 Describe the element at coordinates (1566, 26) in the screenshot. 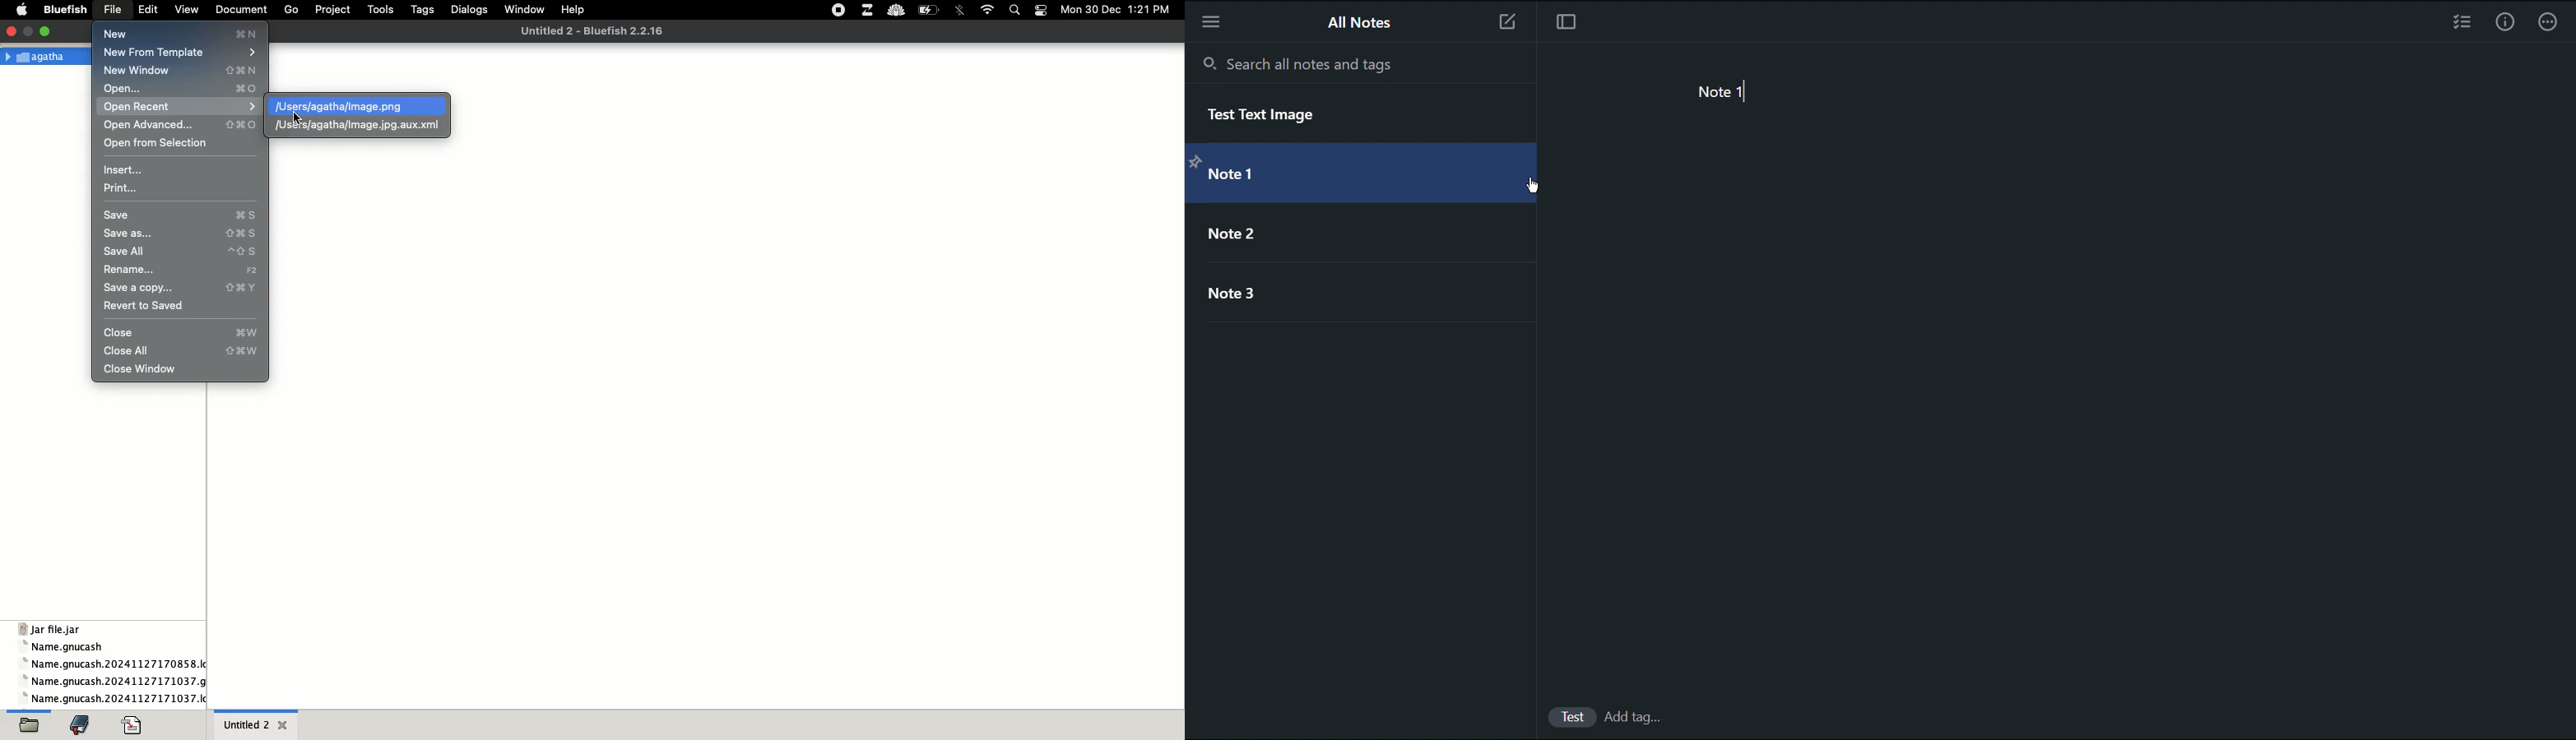

I see `Focus Mode` at that location.